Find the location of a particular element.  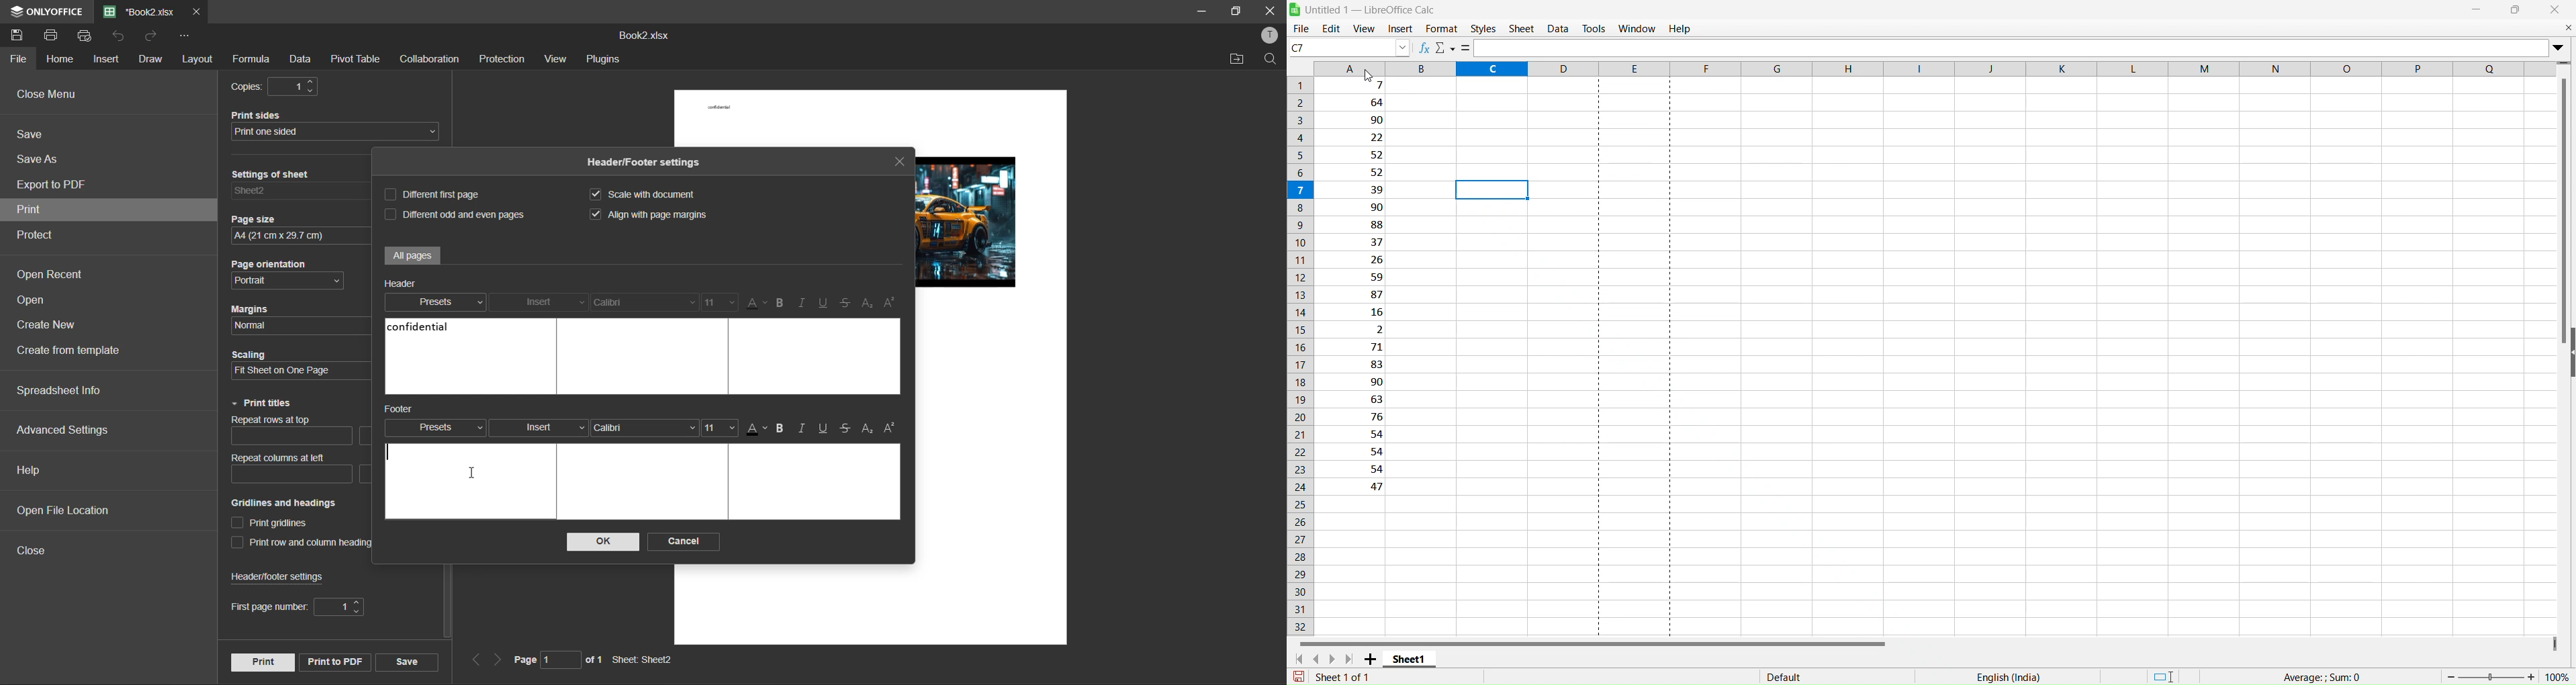

Format is located at coordinates (1442, 28).